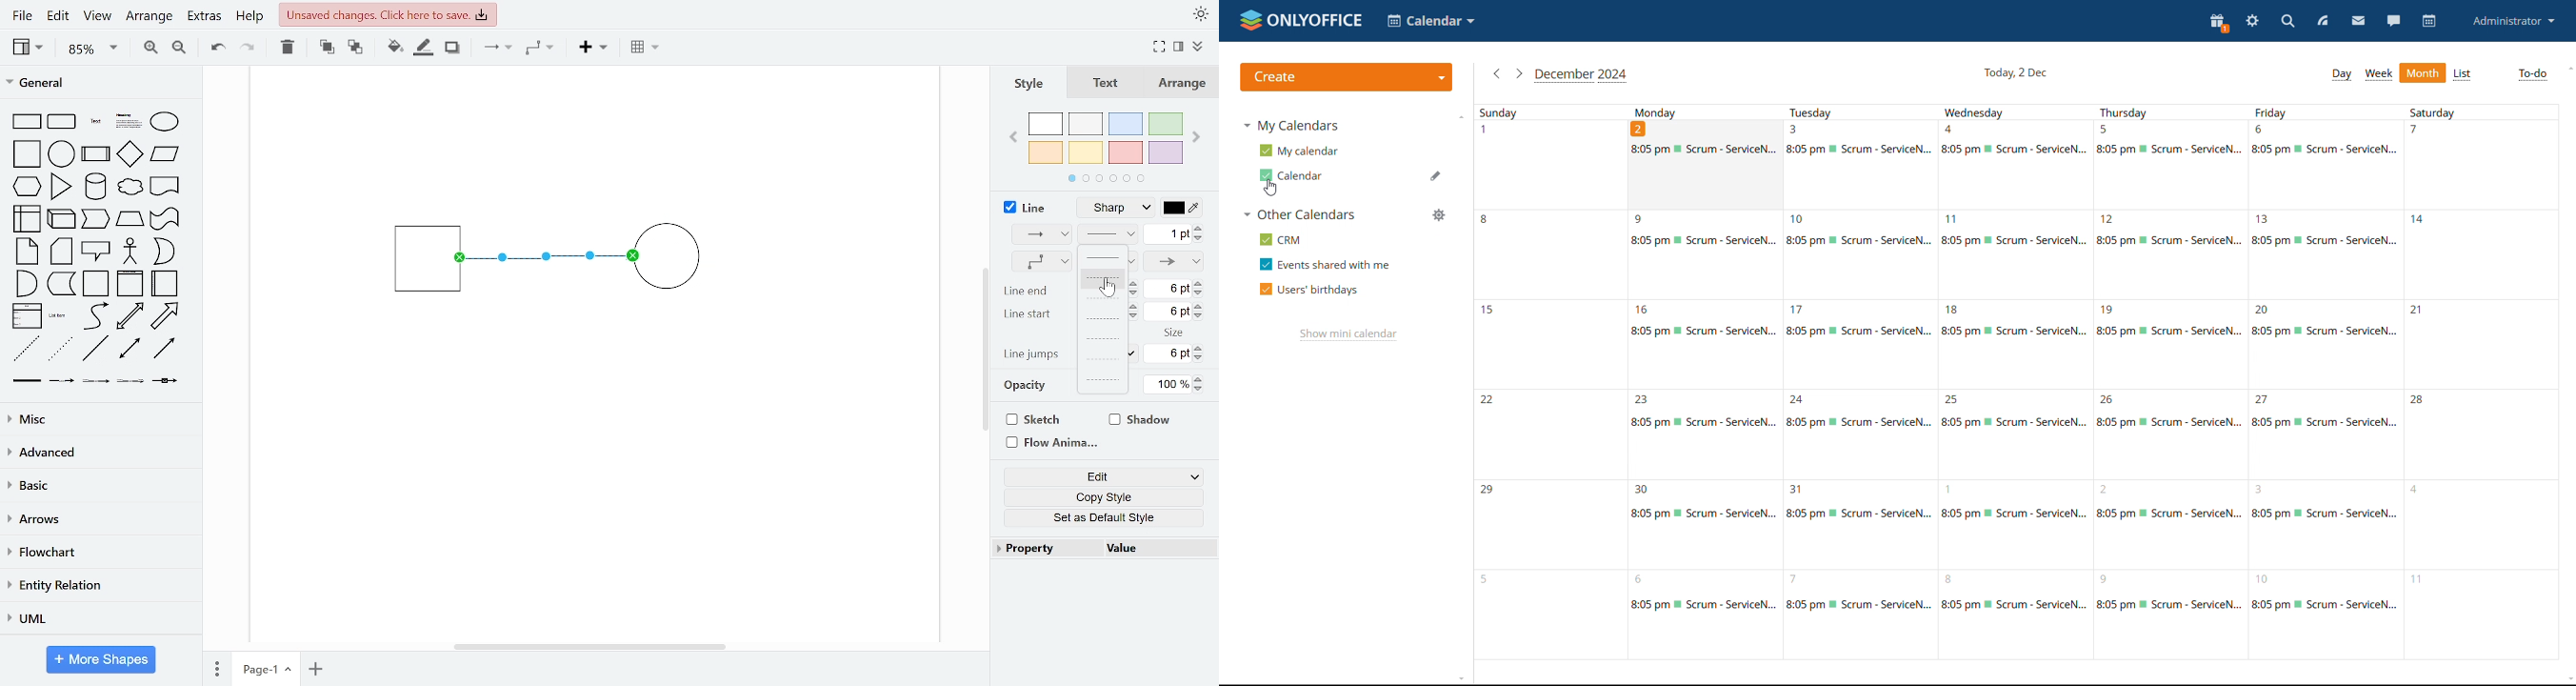 The height and width of the screenshot is (700, 2576). I want to click on 28, so click(2481, 435).